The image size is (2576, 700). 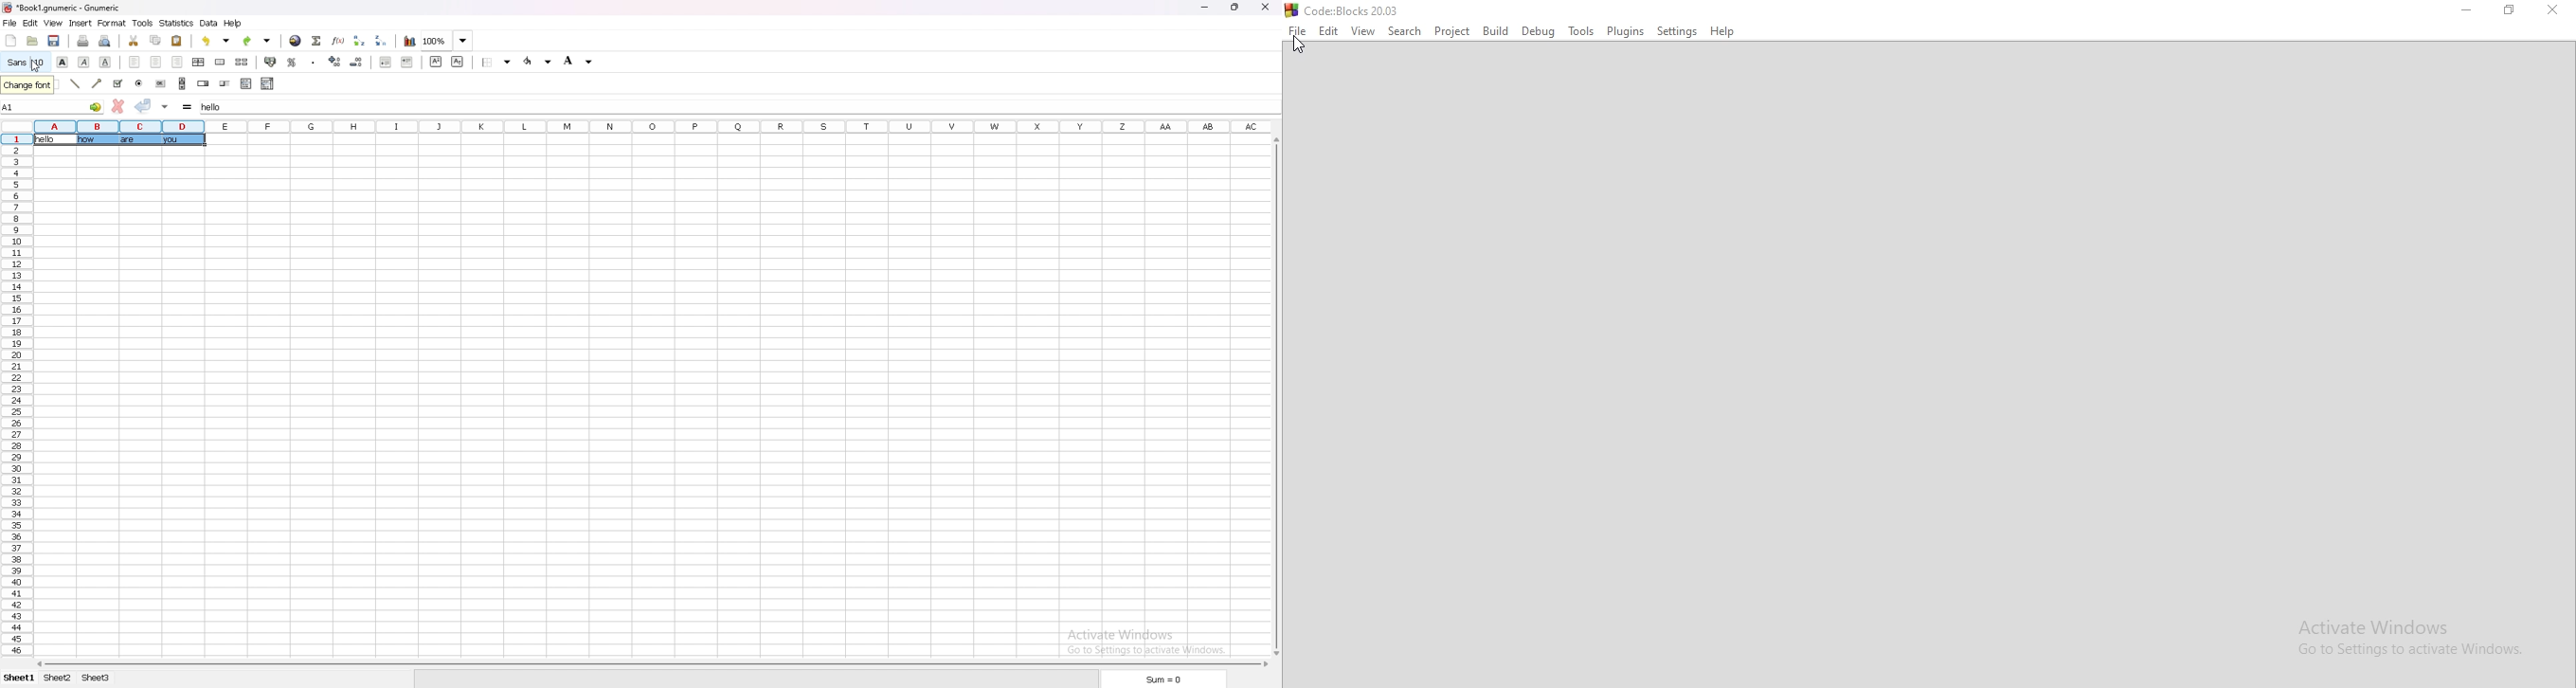 I want to click on cursor description, so click(x=27, y=85).